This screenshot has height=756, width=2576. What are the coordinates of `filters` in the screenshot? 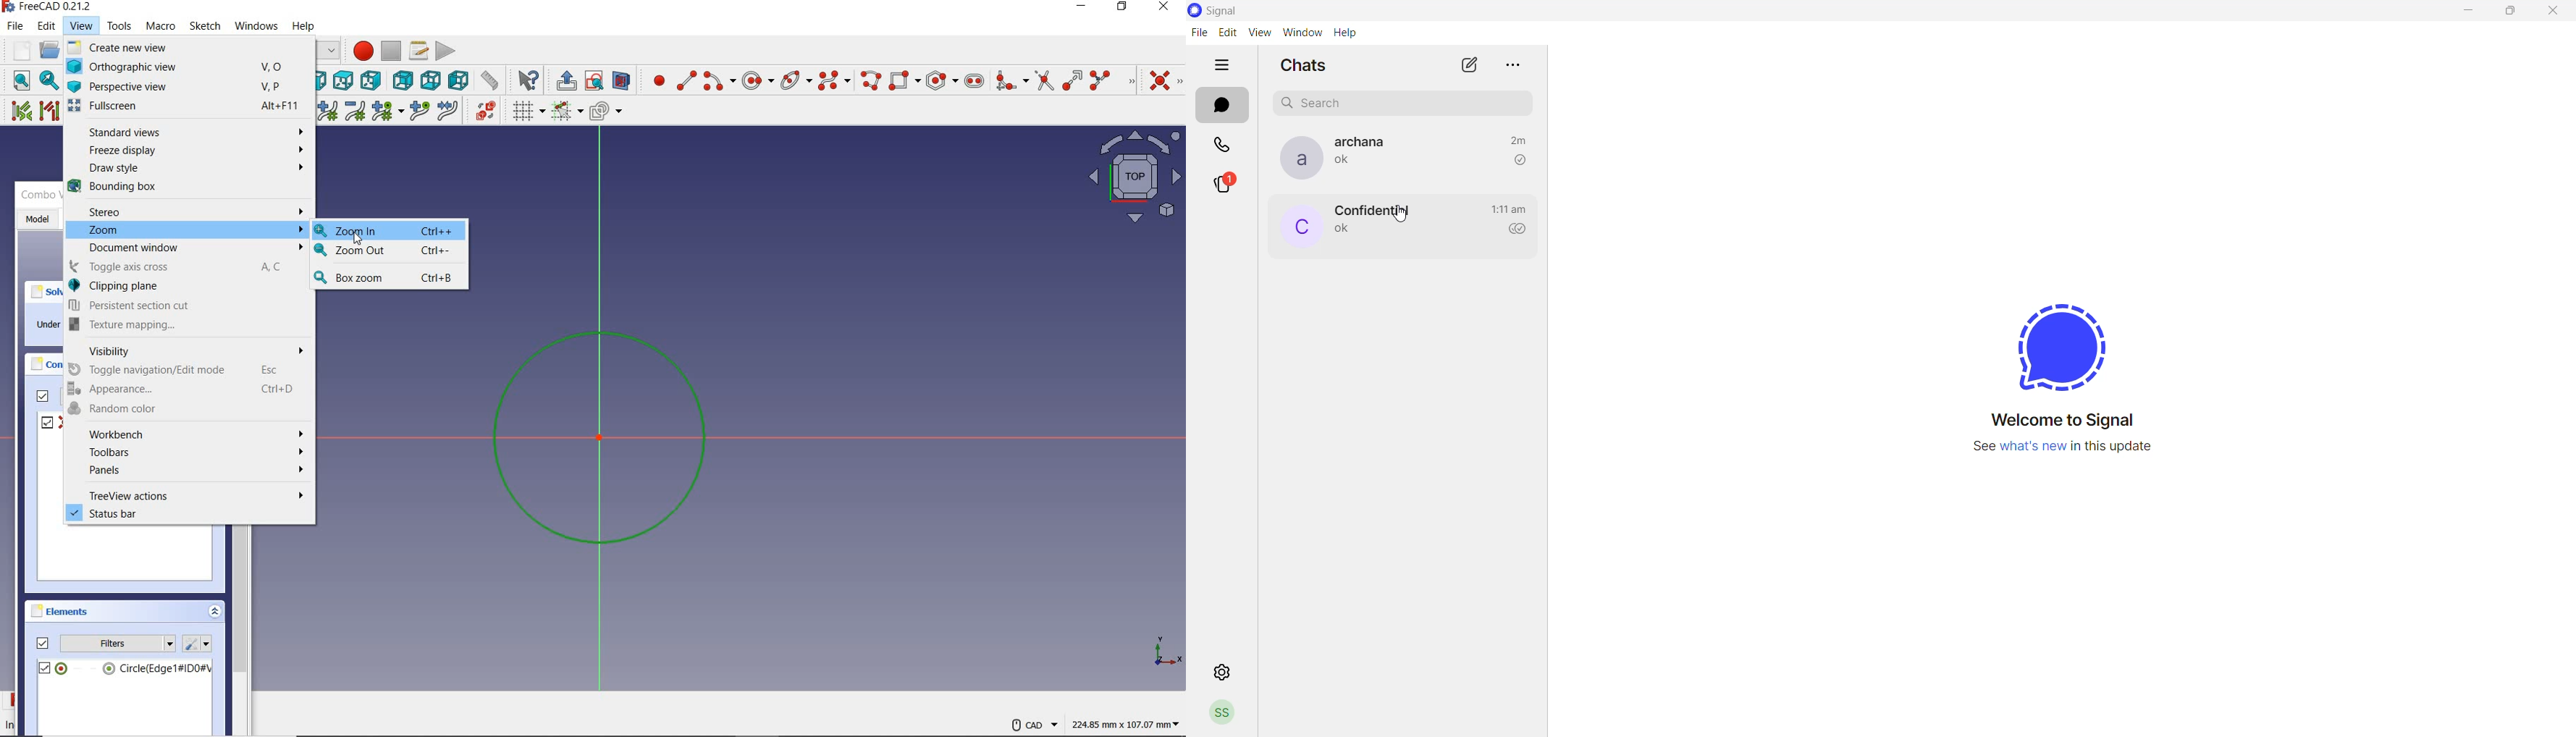 It's located at (105, 643).